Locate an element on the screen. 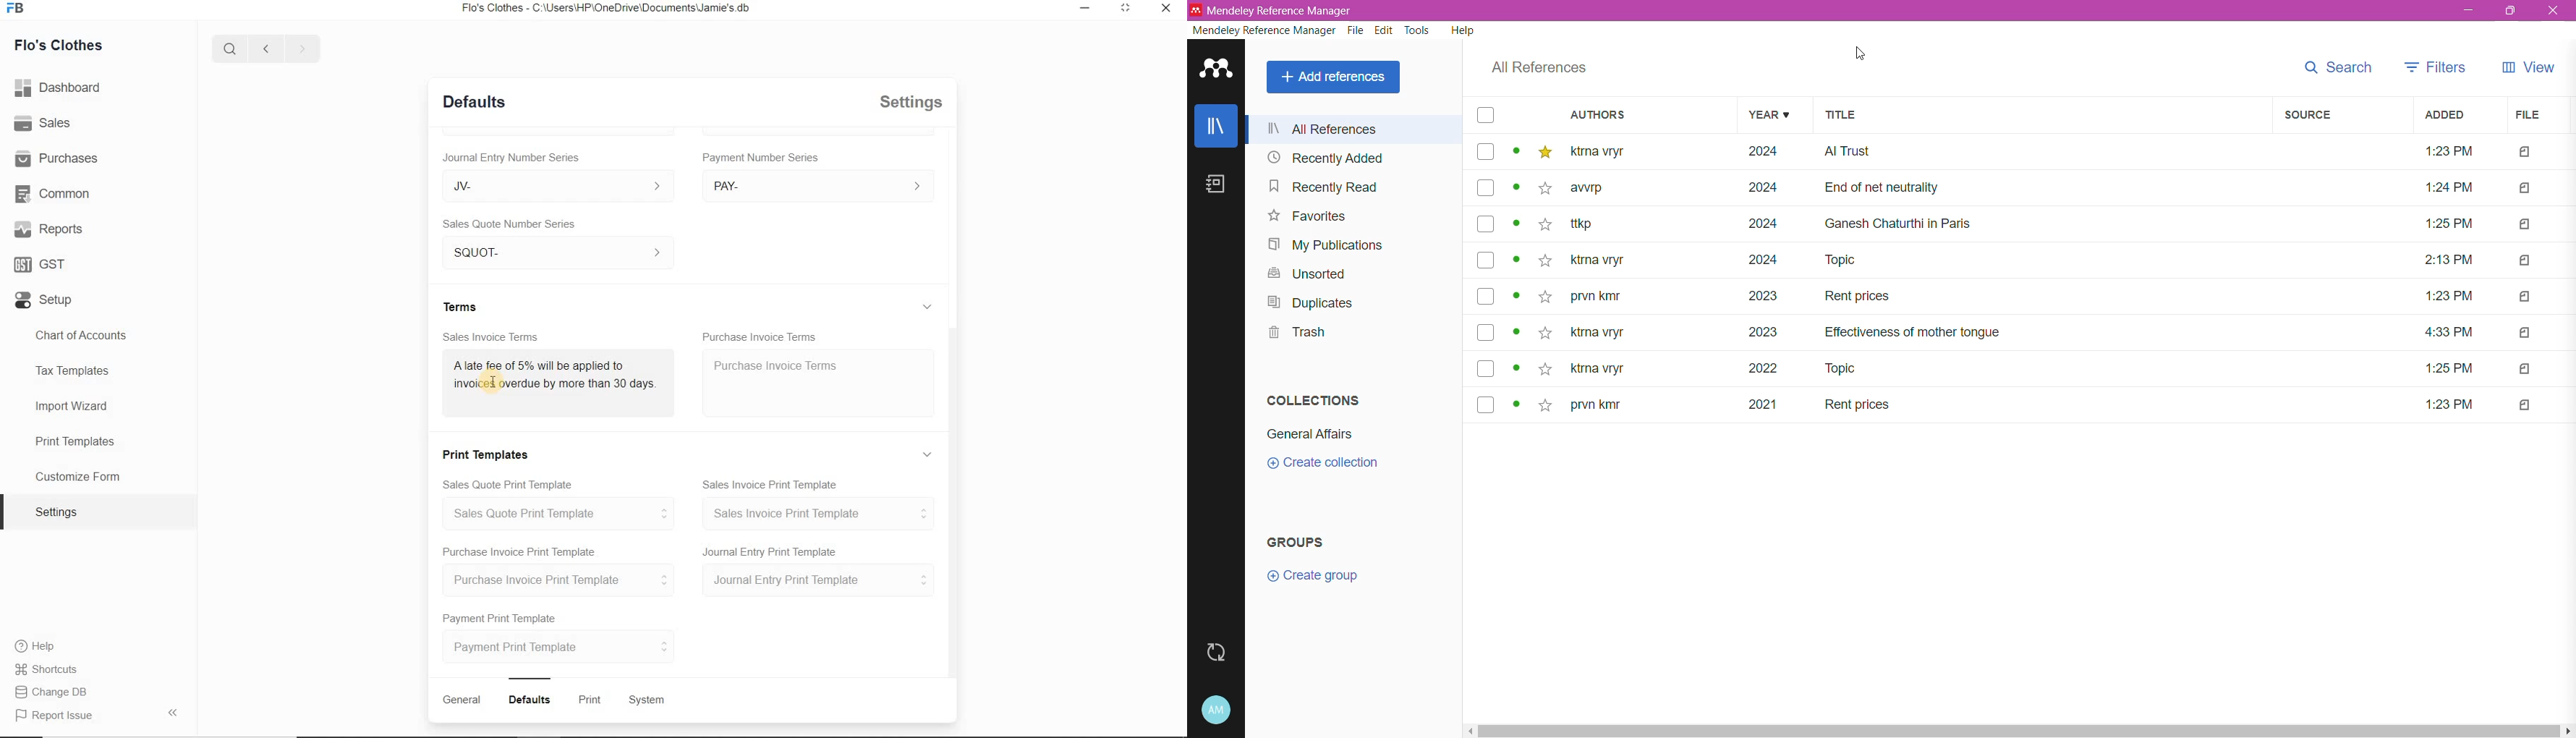 This screenshot has width=2576, height=756. pvrn kmr is located at coordinates (1599, 296).